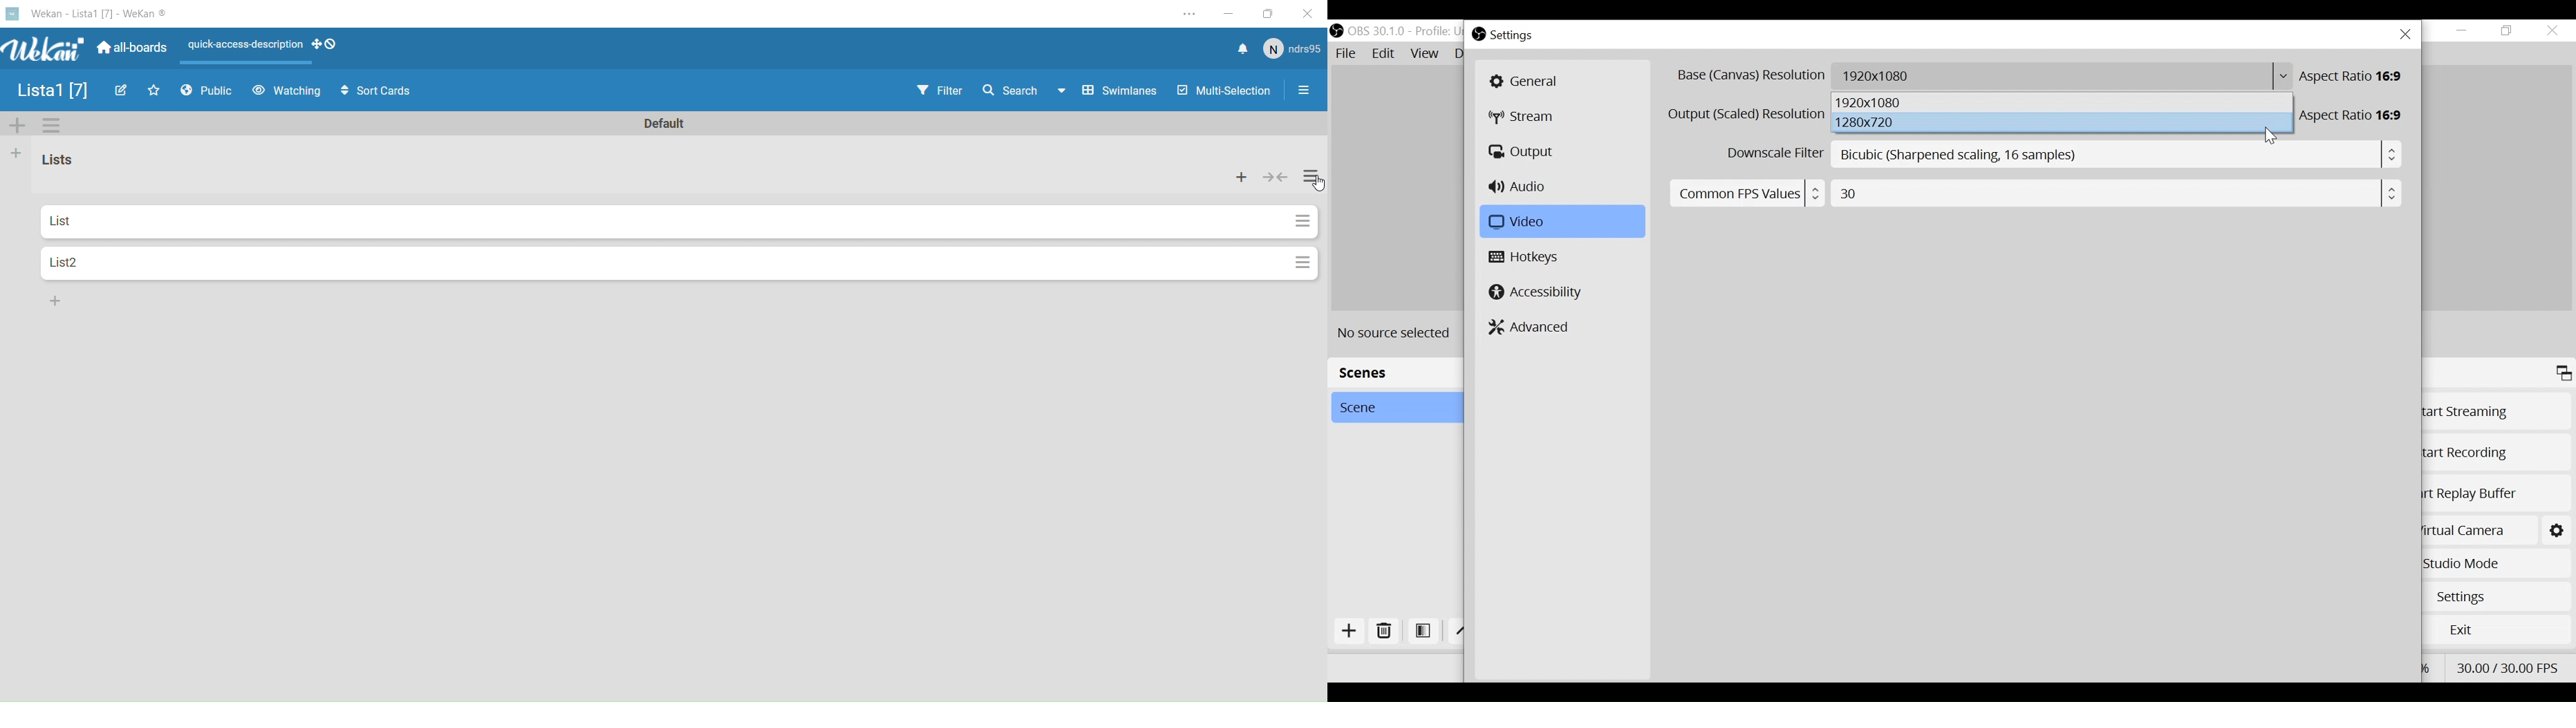  I want to click on Watching, so click(288, 91).